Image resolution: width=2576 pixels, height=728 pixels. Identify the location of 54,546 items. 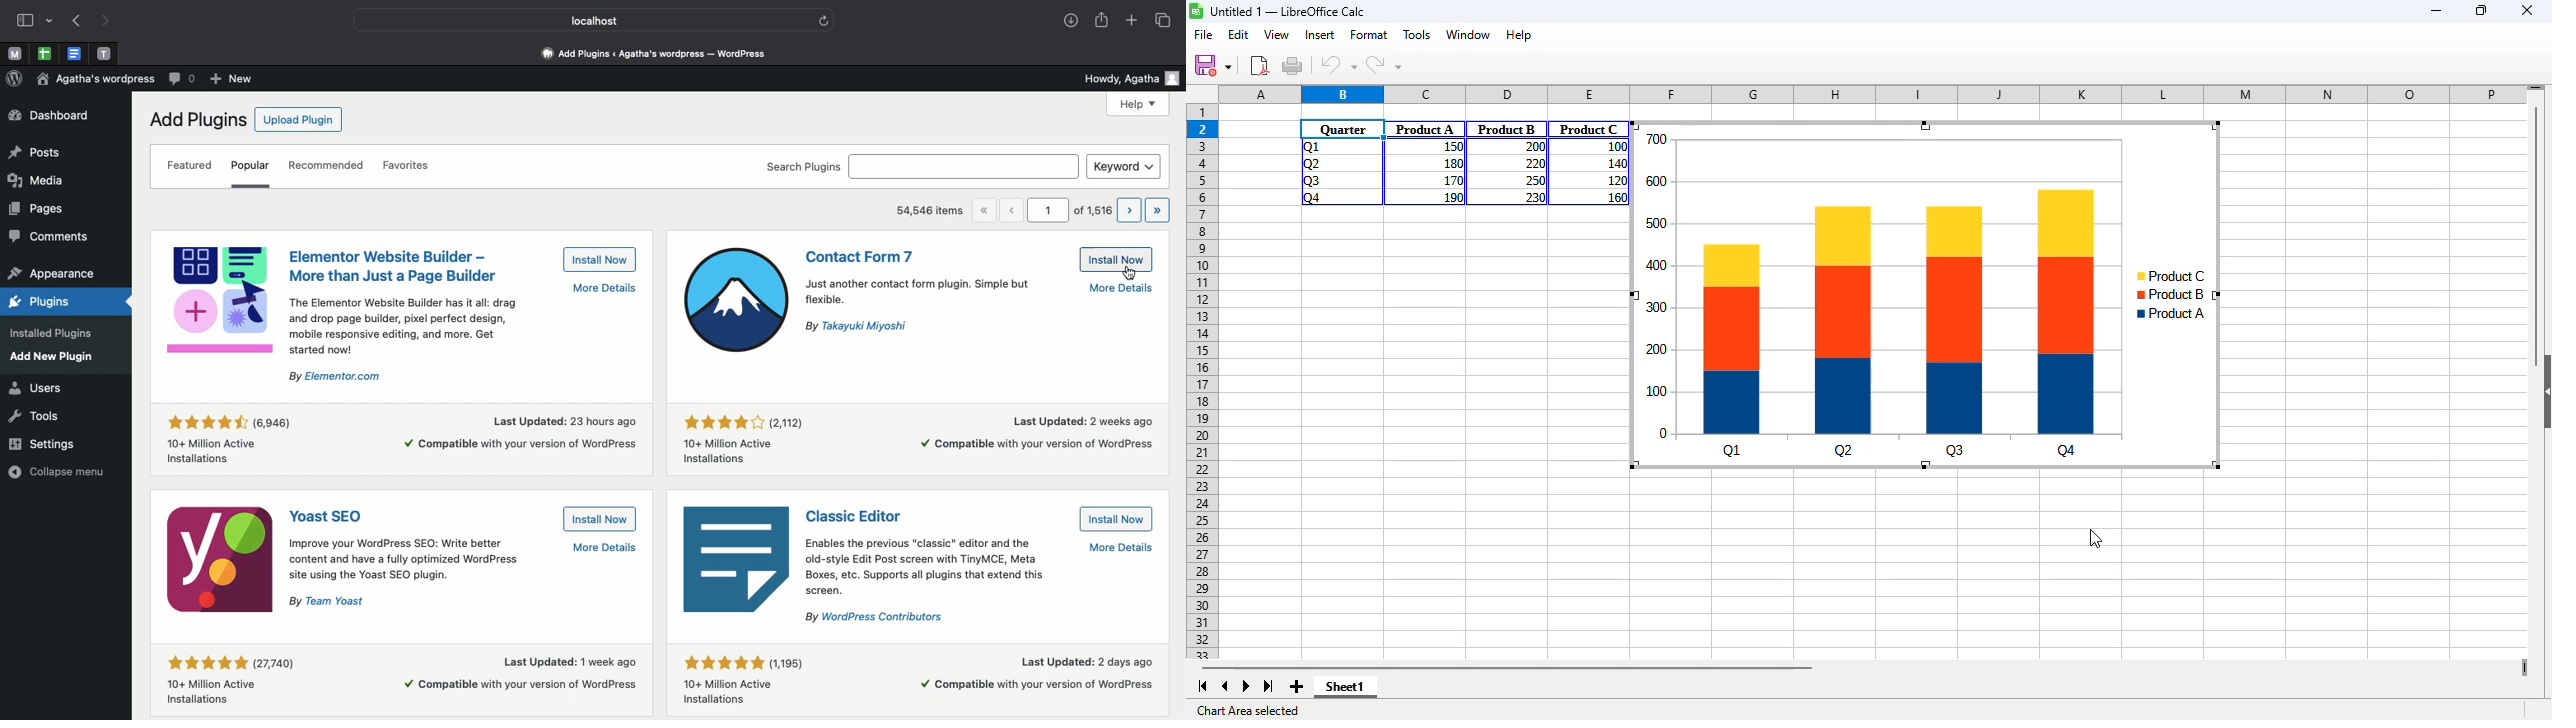
(932, 213).